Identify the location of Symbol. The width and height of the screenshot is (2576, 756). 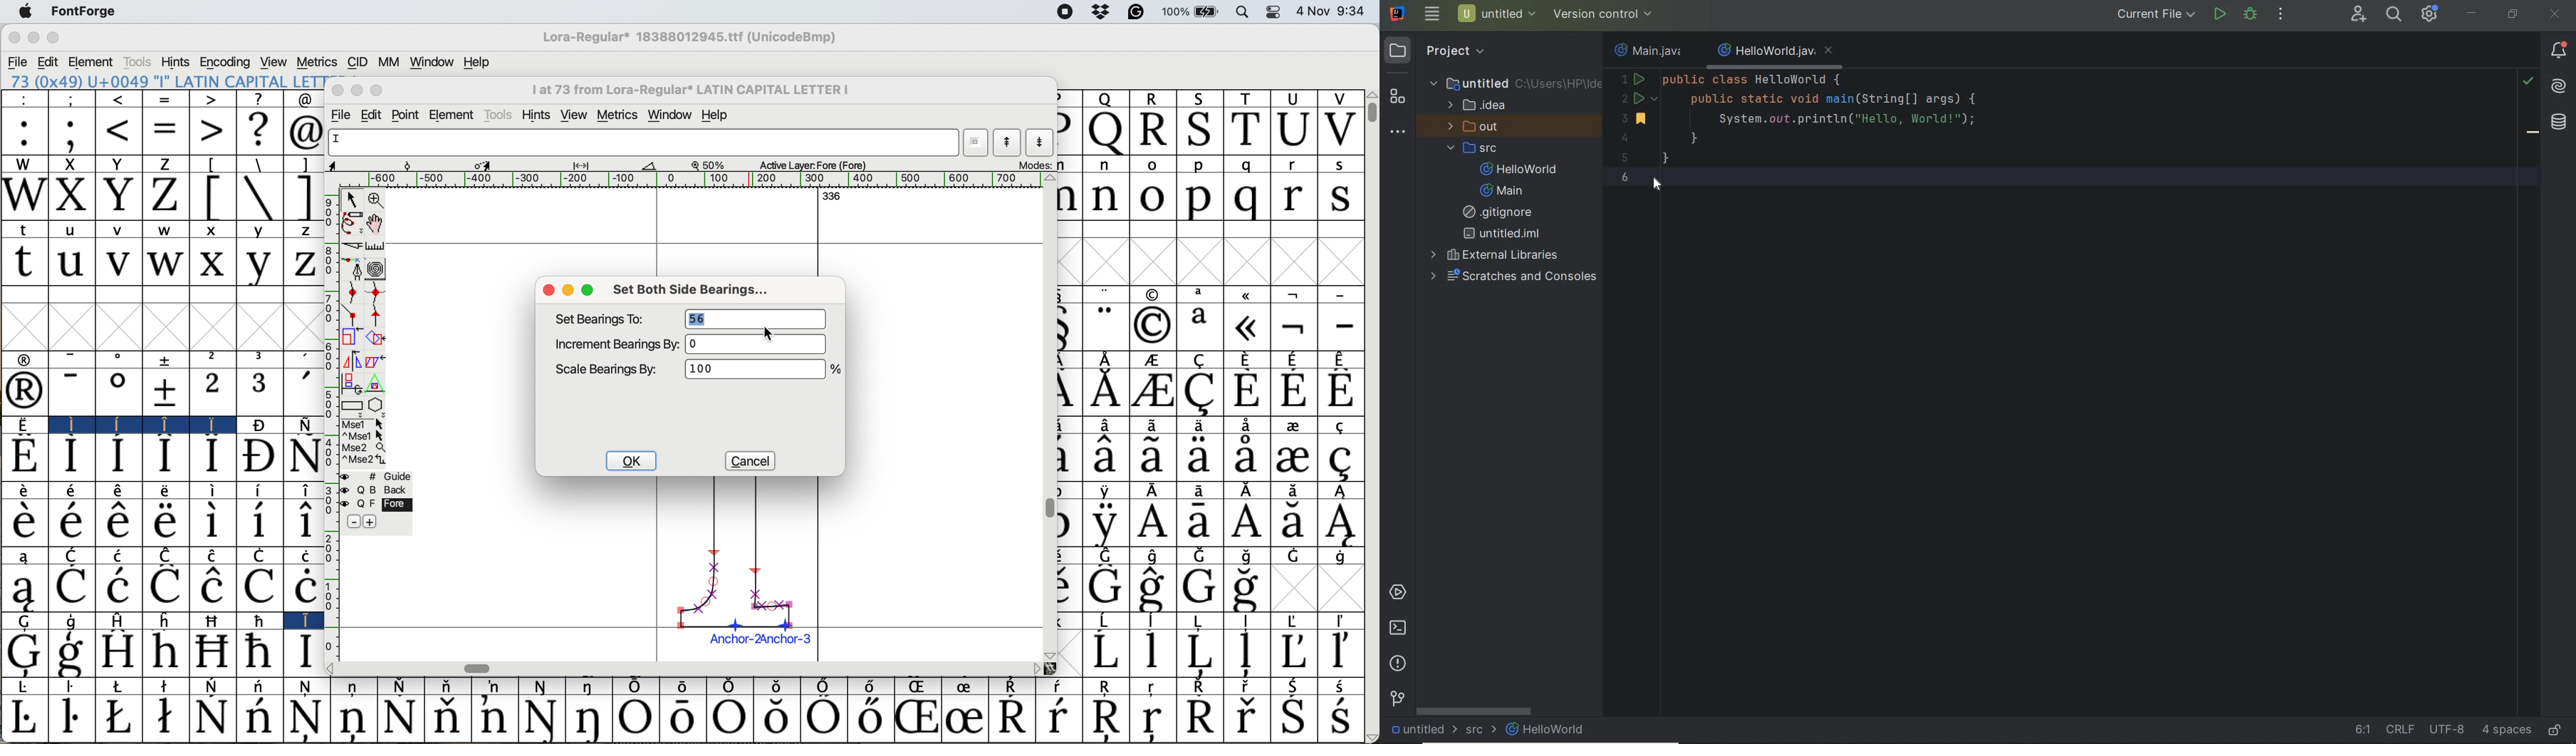
(304, 653).